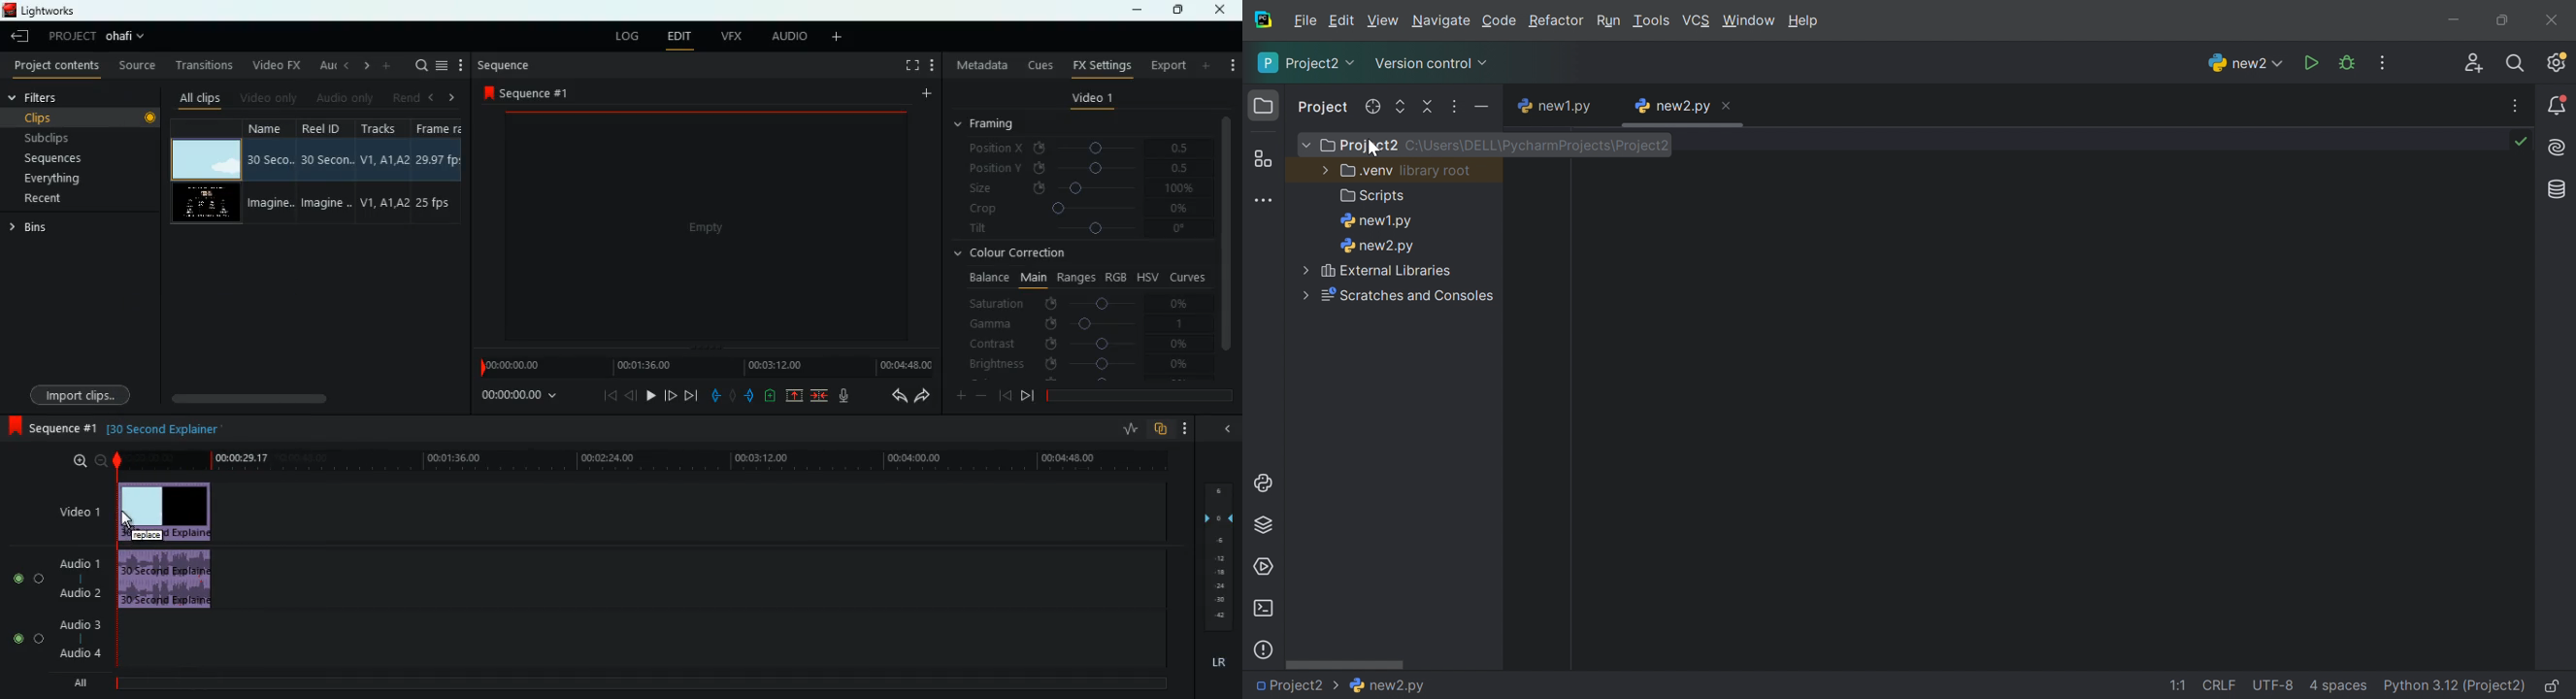 The image size is (2576, 700). I want to click on Audio, so click(27, 579).